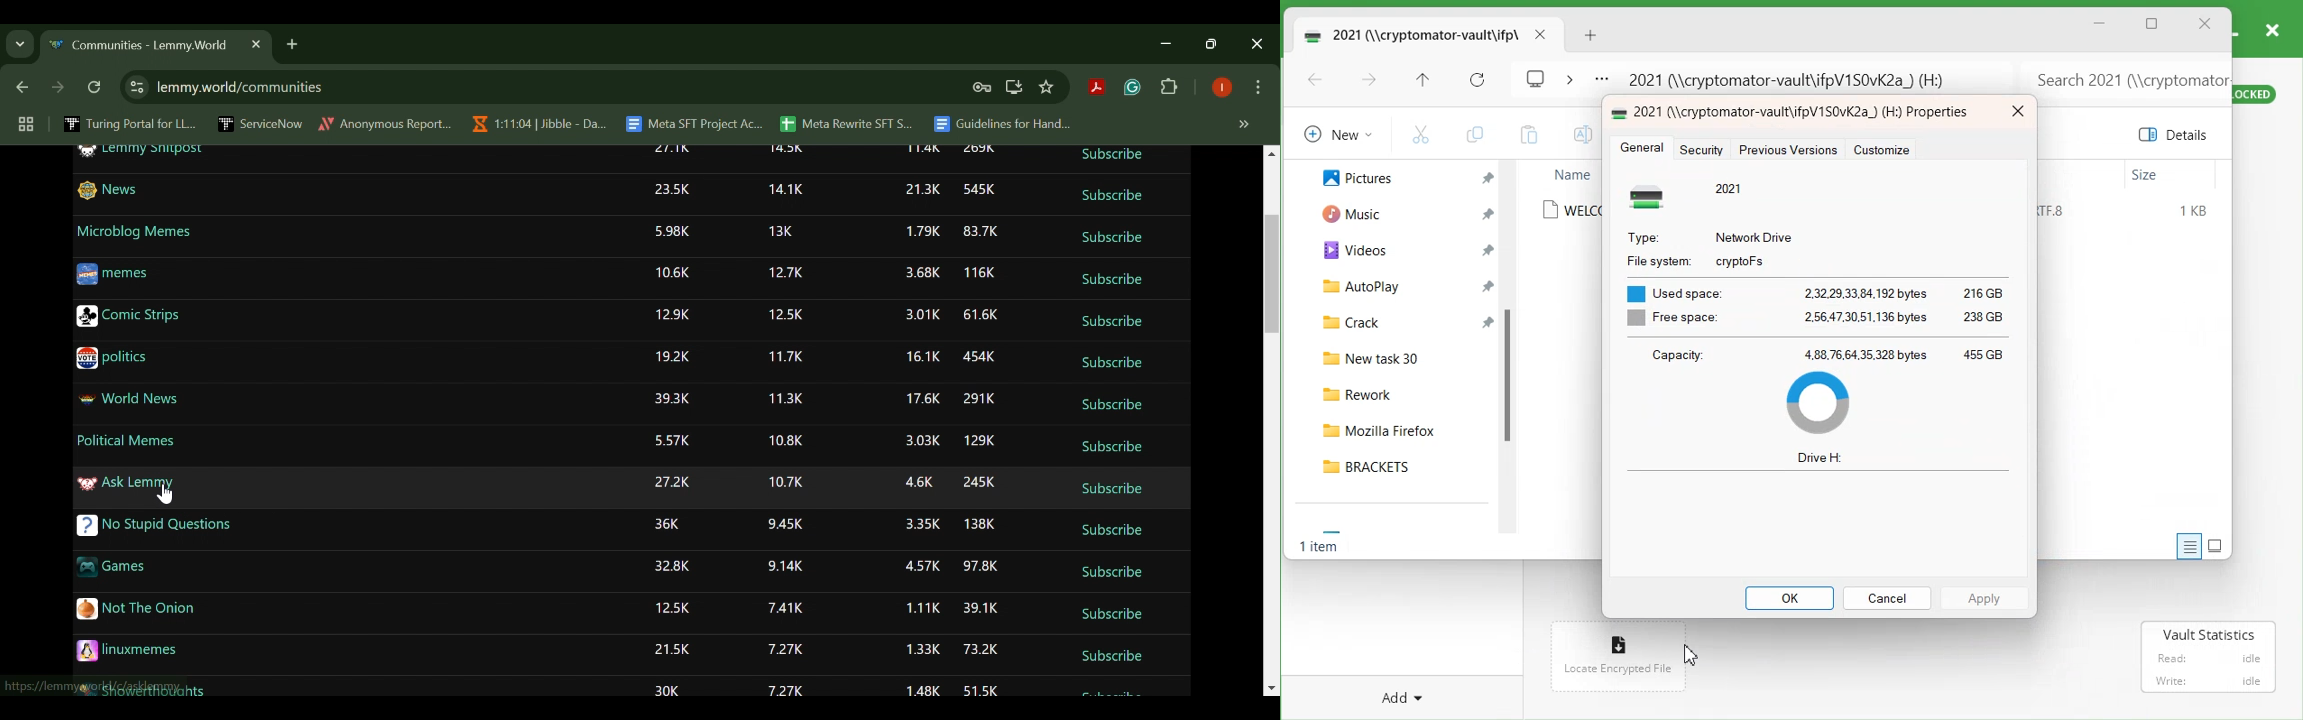 The height and width of the screenshot is (728, 2324). I want to click on Scroll Bar, so click(1272, 419).